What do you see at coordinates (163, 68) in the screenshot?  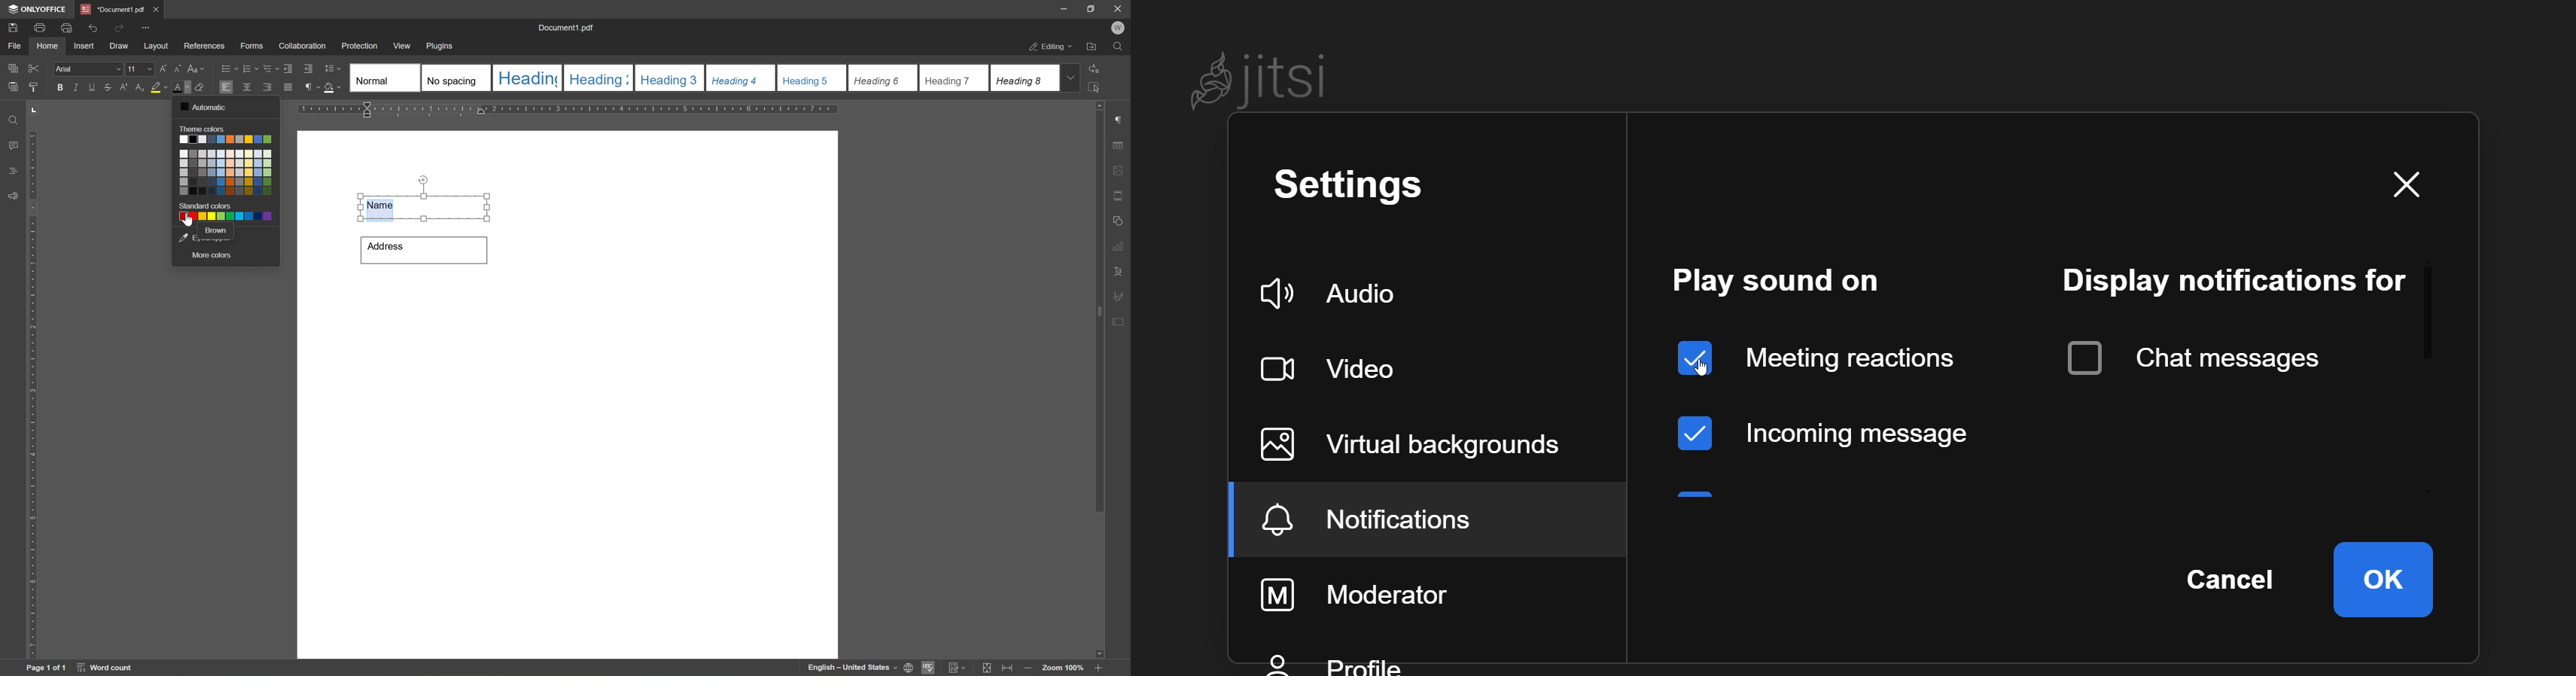 I see `increment font size` at bounding box center [163, 68].